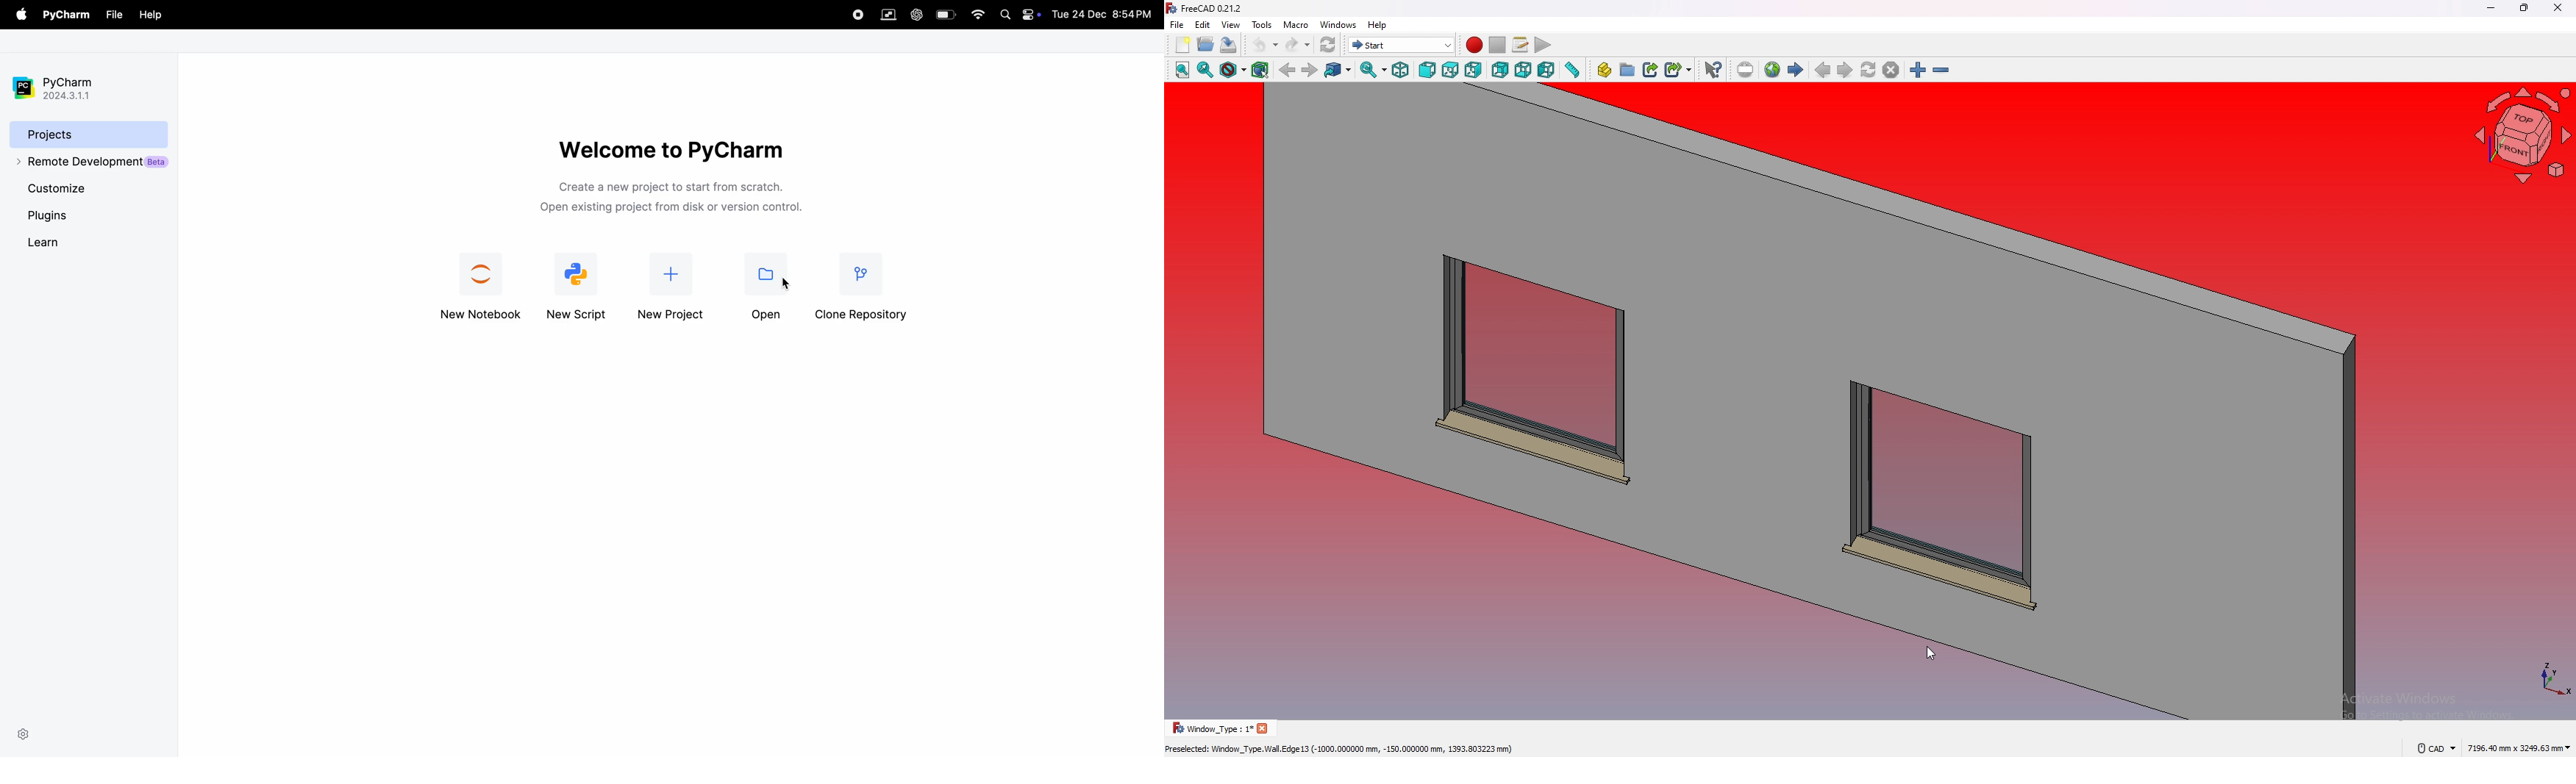 Image resolution: width=2576 pixels, height=784 pixels. I want to click on new project, so click(674, 283).